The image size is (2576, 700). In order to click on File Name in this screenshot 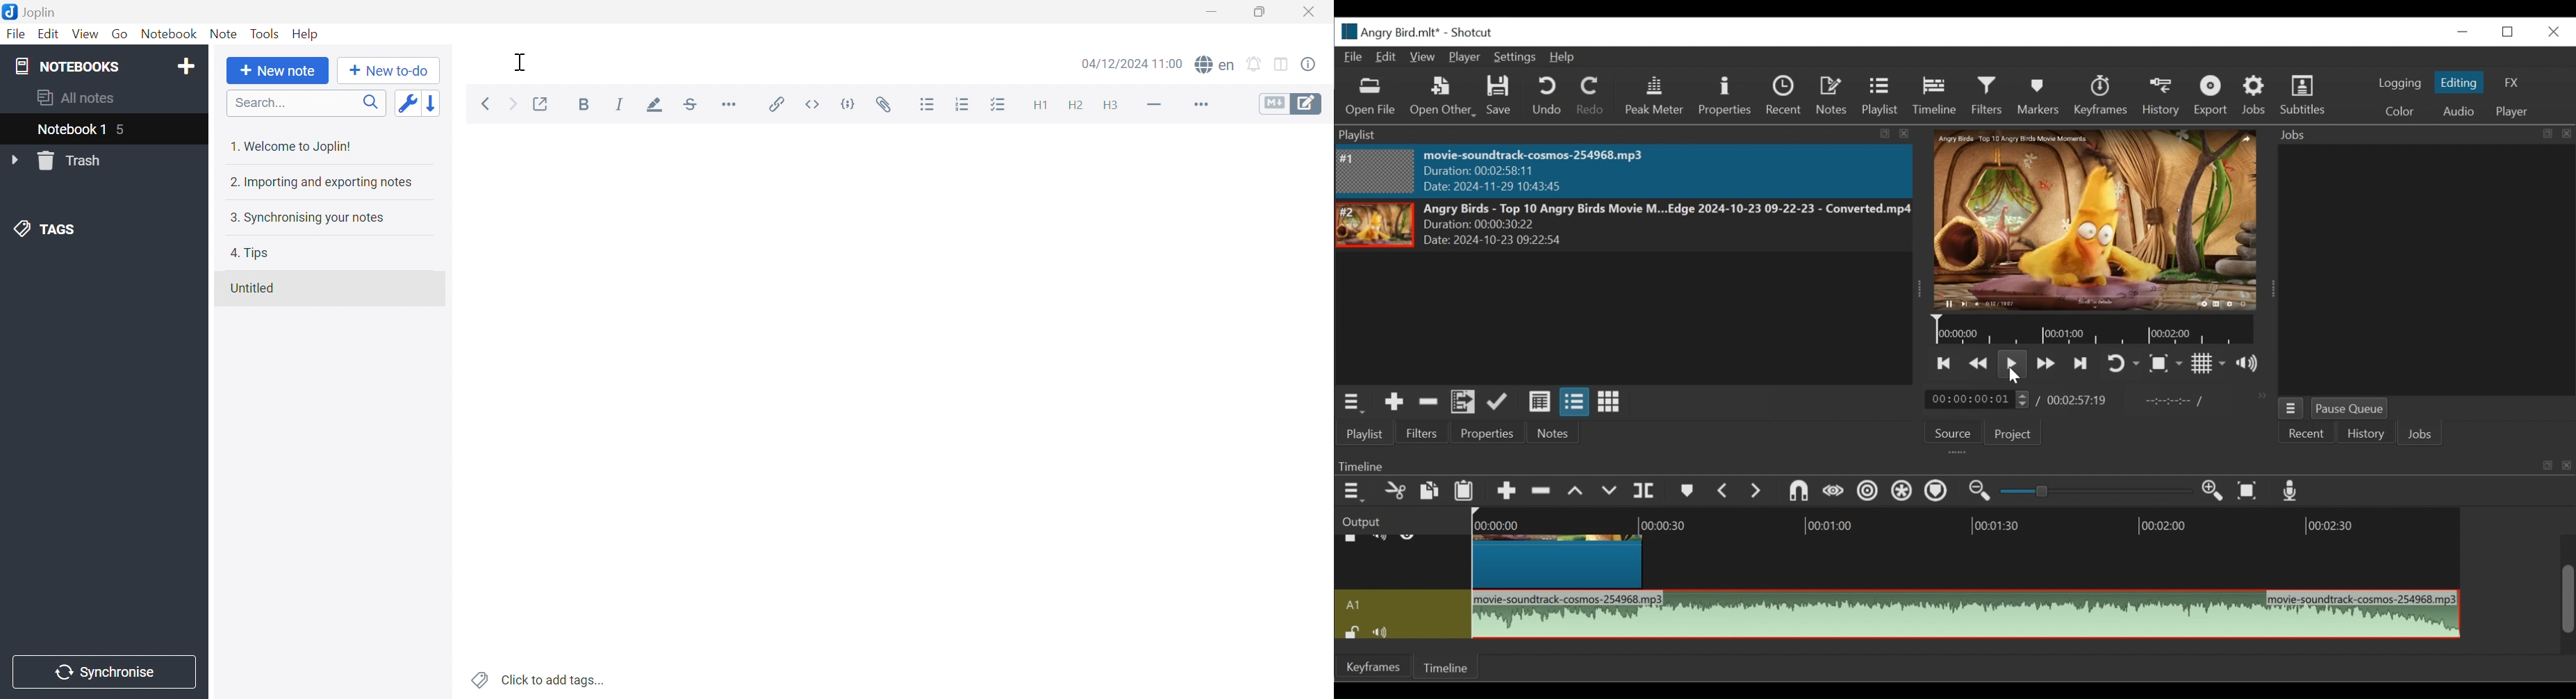, I will do `click(1390, 31)`.